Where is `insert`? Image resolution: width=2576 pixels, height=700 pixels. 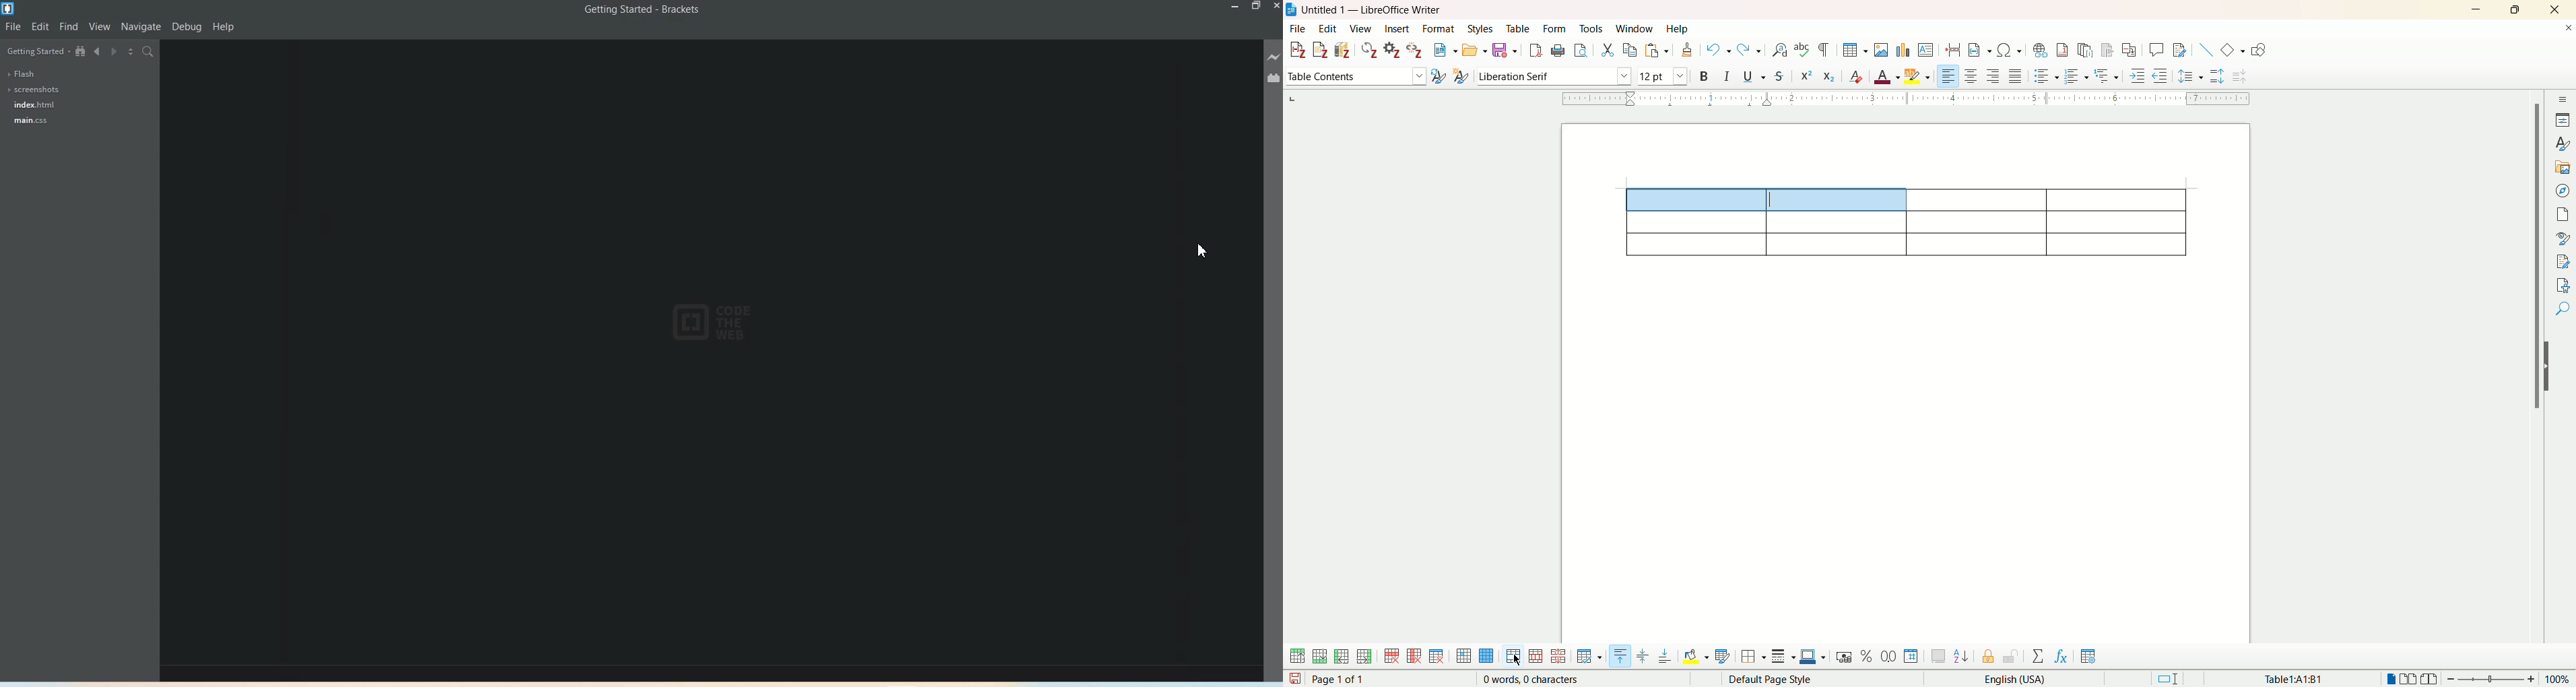
insert is located at coordinates (1397, 27).